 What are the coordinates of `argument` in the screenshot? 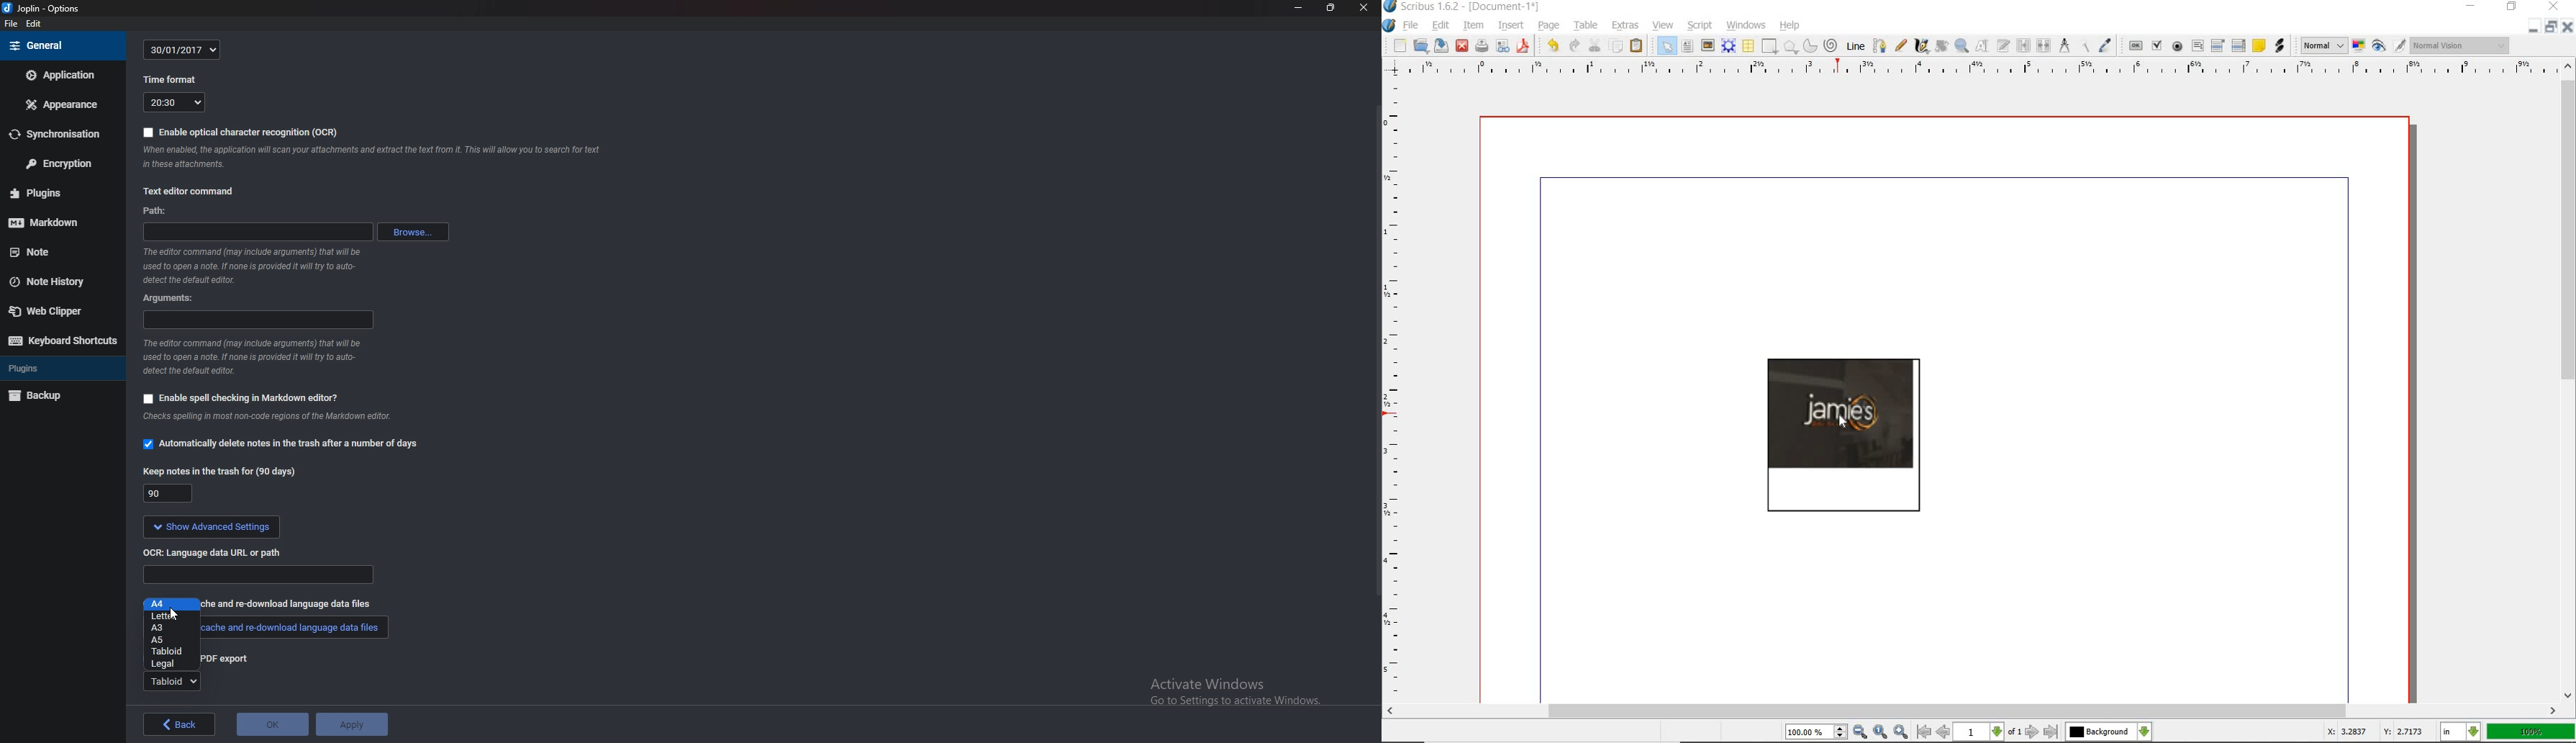 It's located at (258, 320).